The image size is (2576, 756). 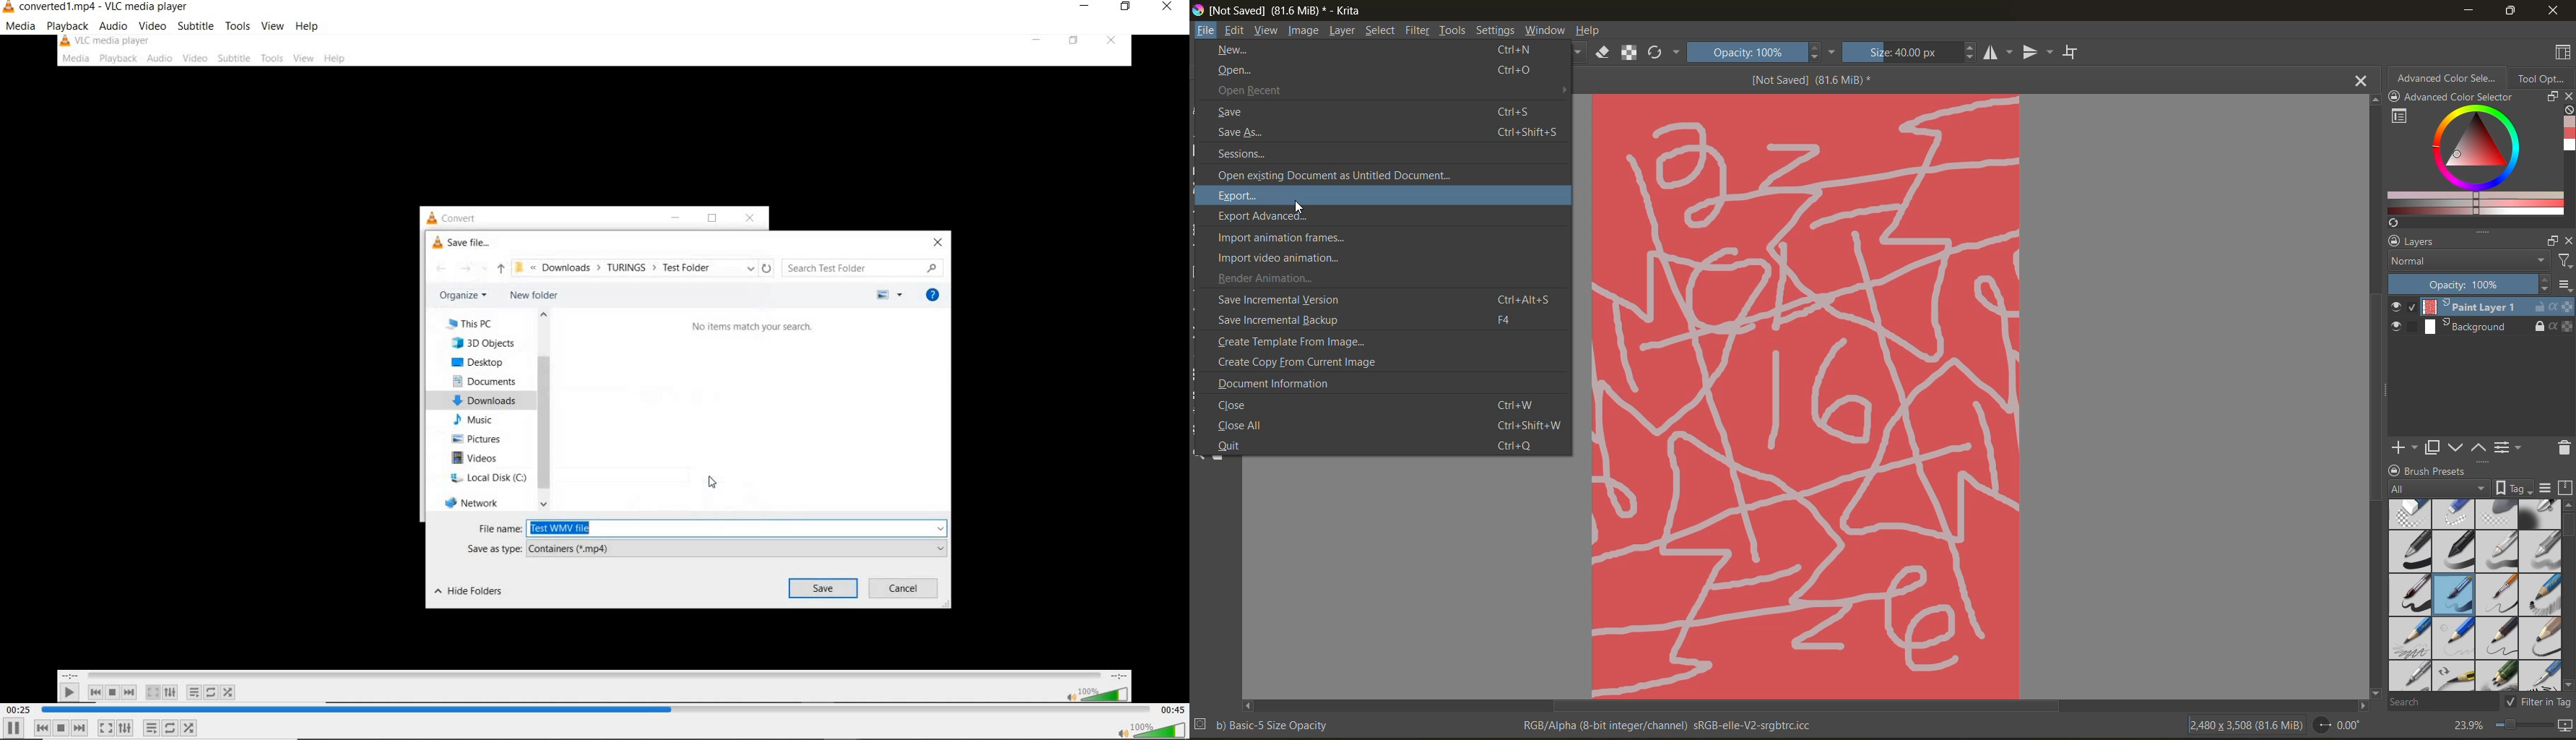 What do you see at coordinates (2466, 726) in the screenshot?
I see `zoom factor` at bounding box center [2466, 726].